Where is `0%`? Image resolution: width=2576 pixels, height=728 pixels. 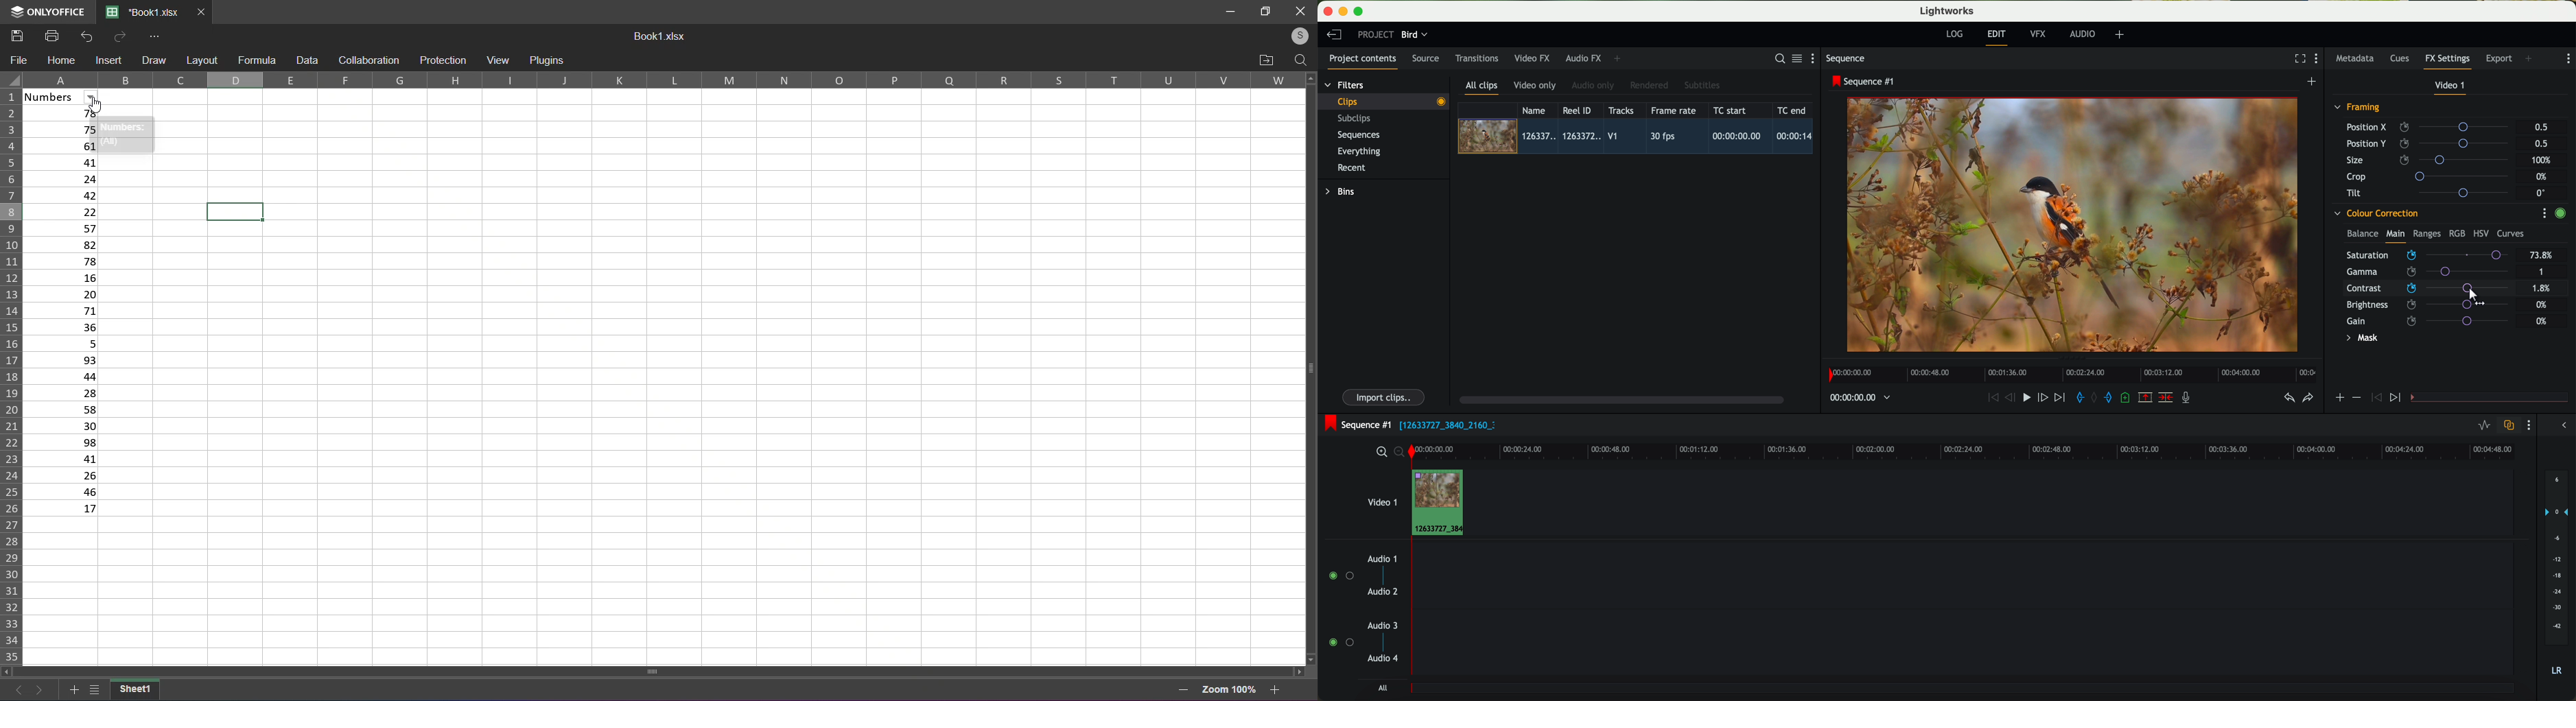
0% is located at coordinates (2542, 321).